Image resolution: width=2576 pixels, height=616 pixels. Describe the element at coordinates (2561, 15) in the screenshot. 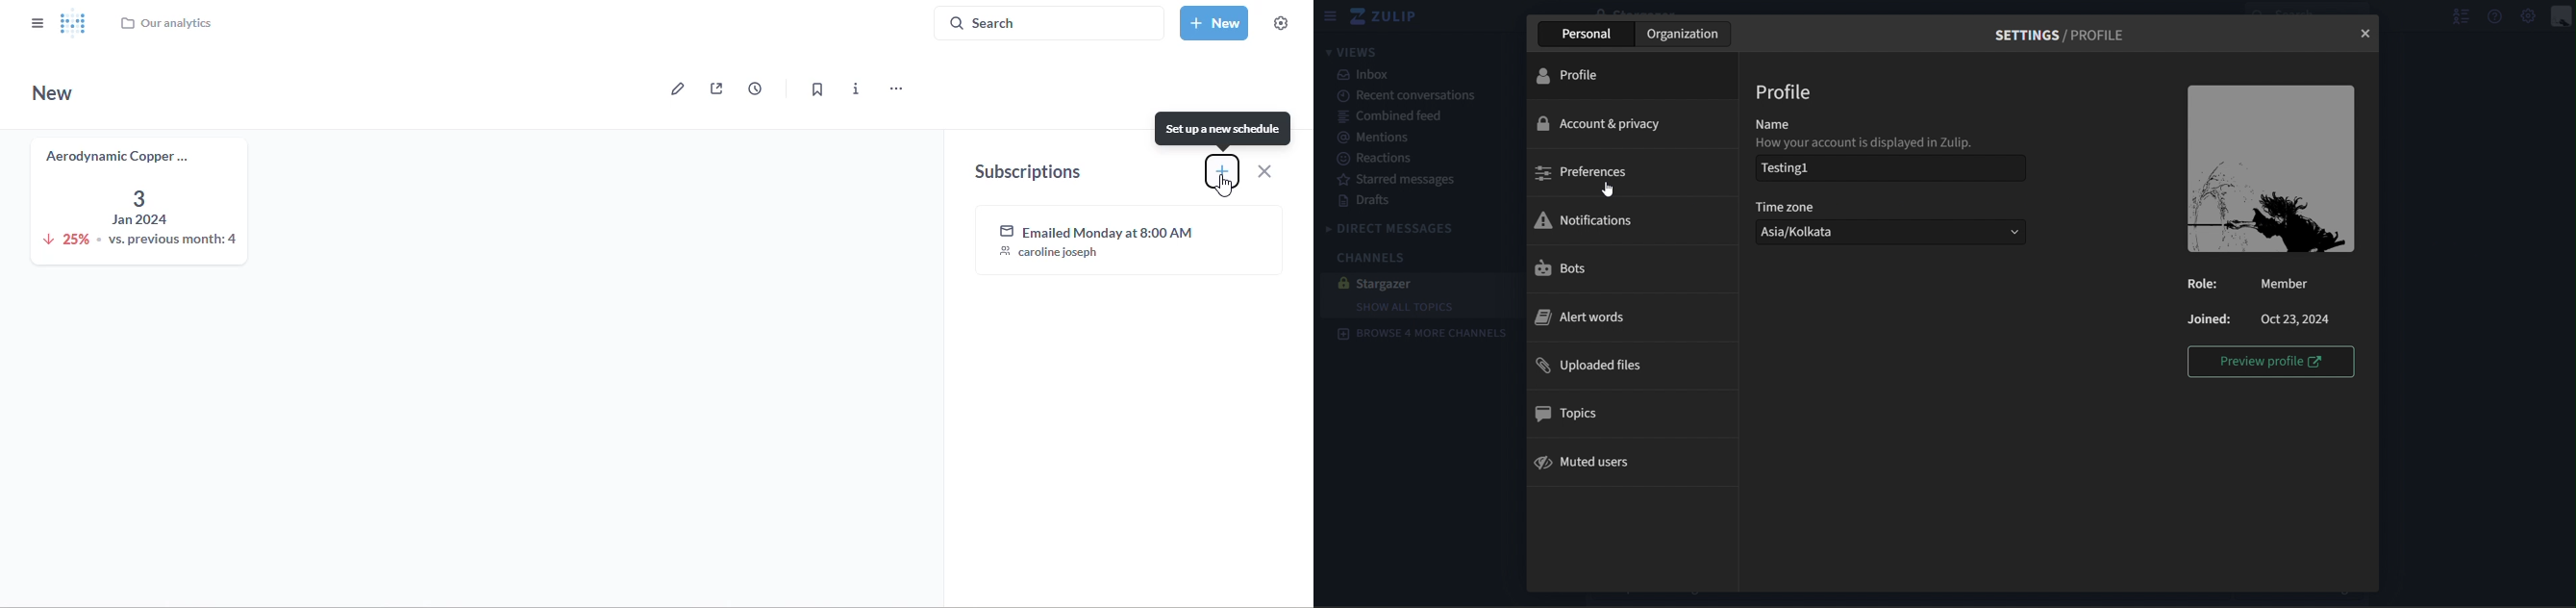

I see `personal menu` at that location.